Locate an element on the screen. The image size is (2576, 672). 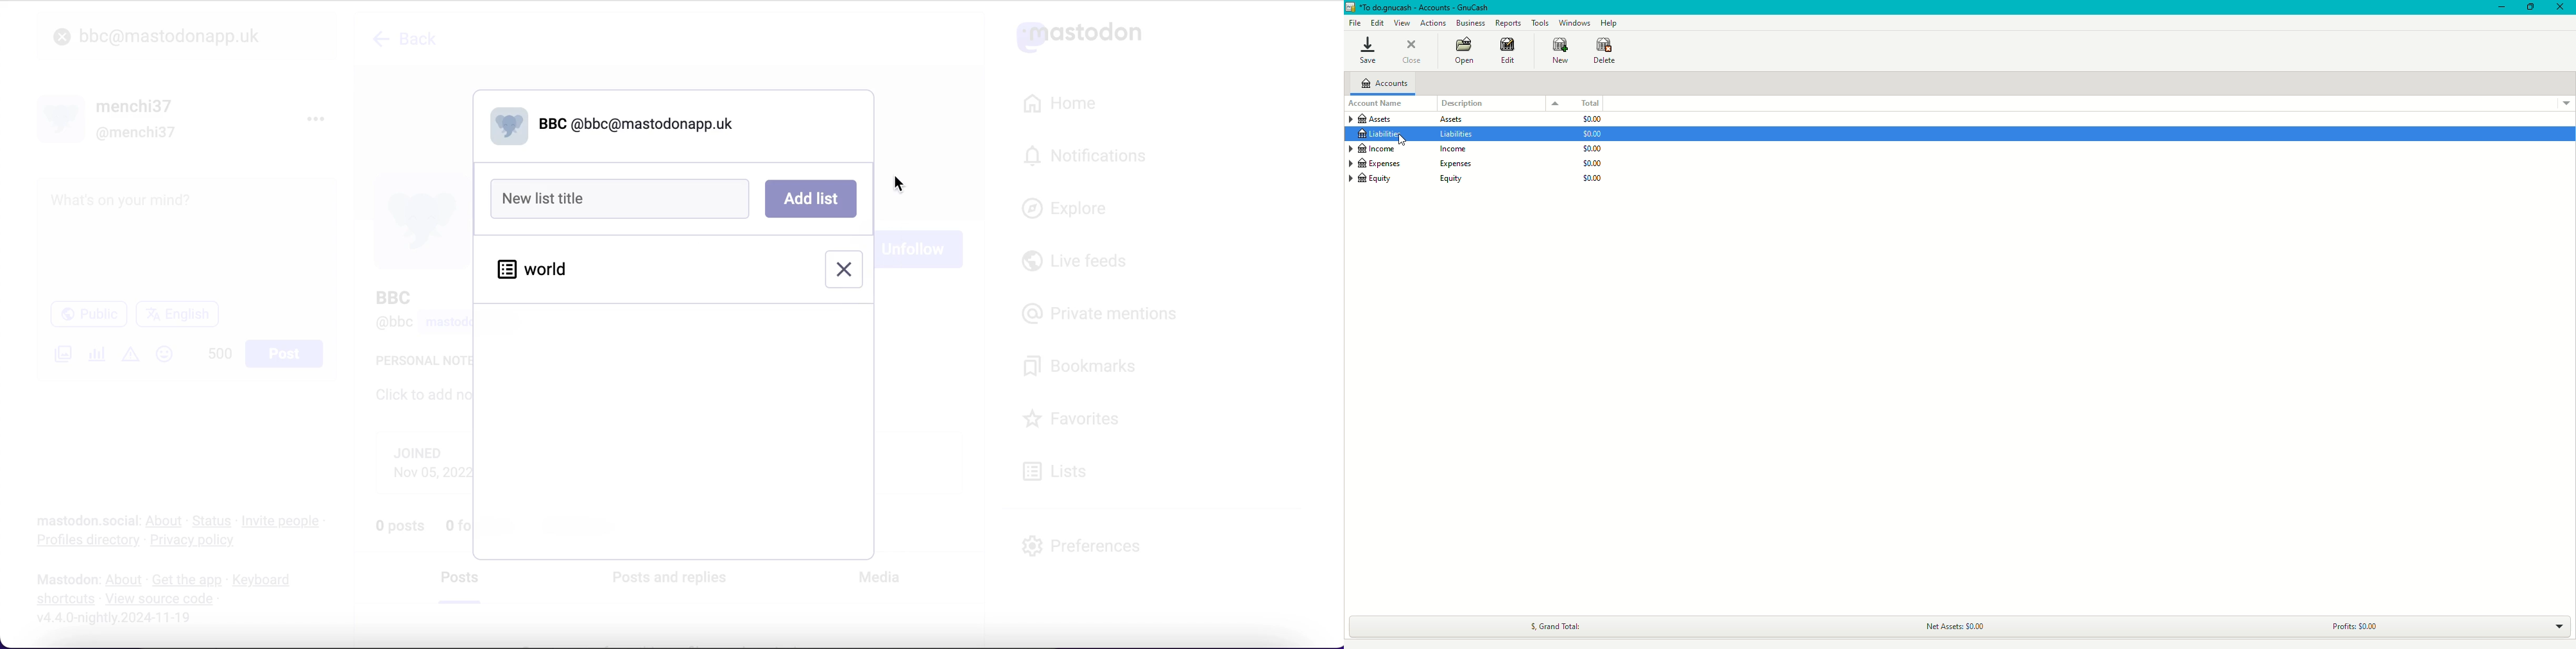
Open is located at coordinates (1463, 51).